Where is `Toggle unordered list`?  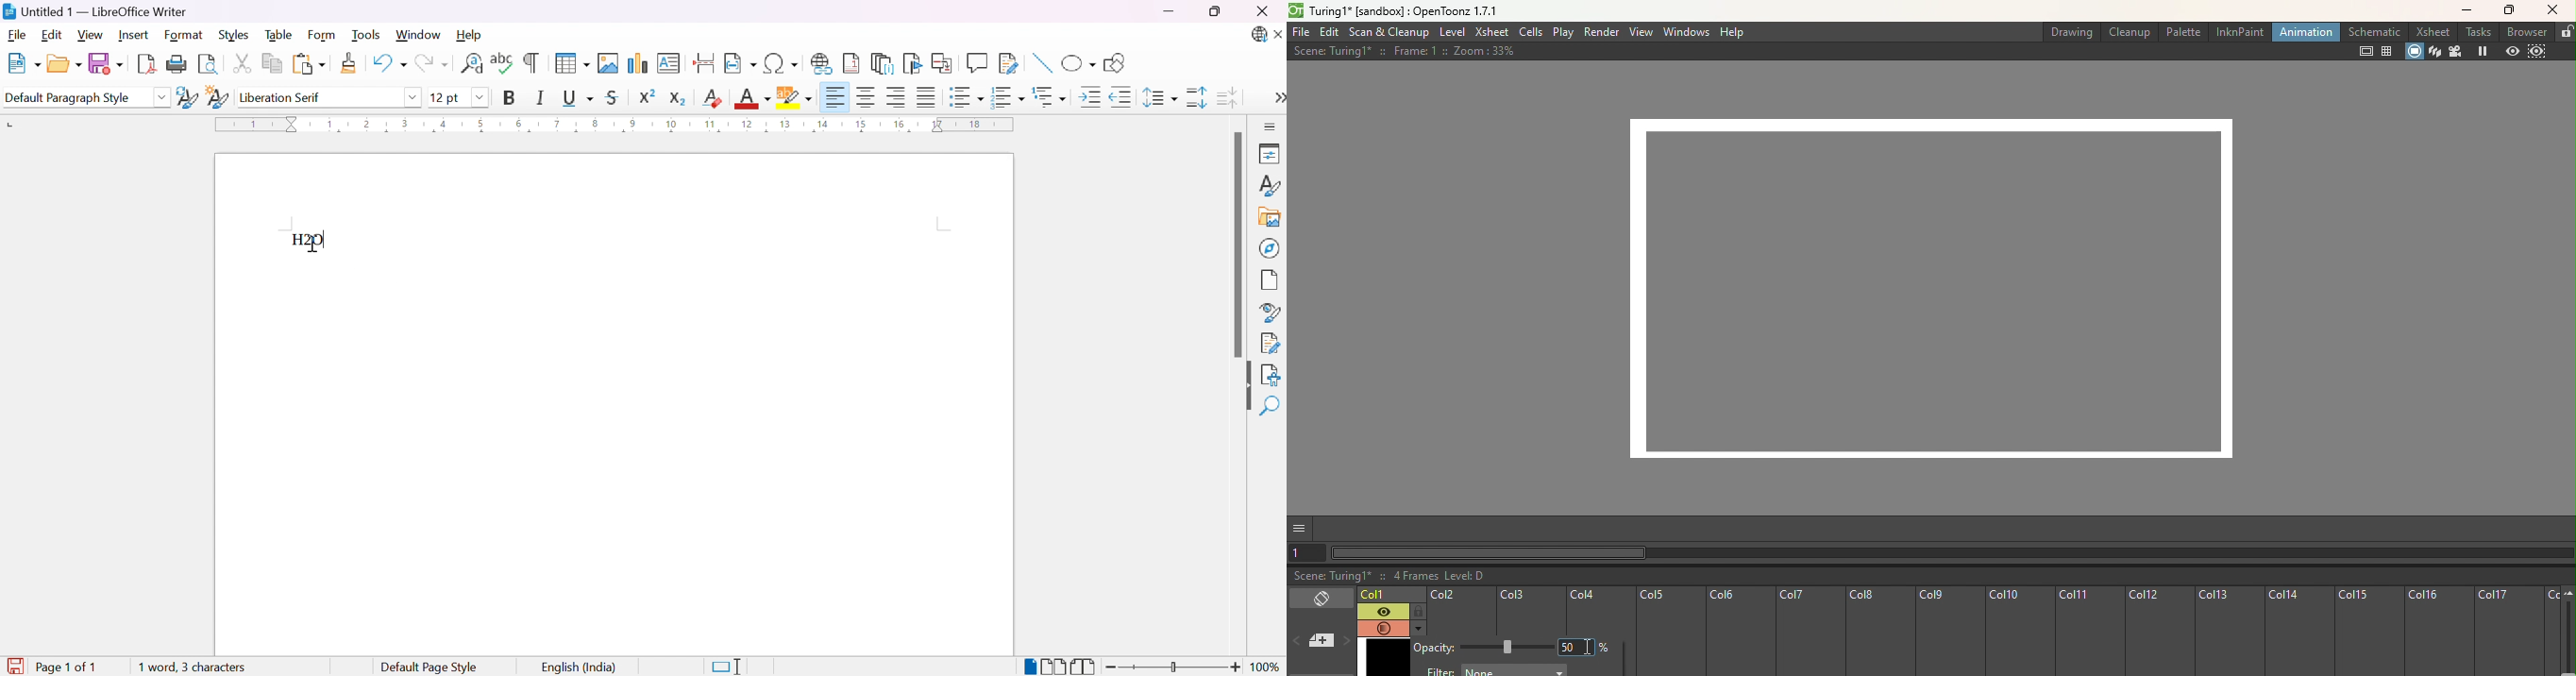 Toggle unordered list is located at coordinates (968, 99).